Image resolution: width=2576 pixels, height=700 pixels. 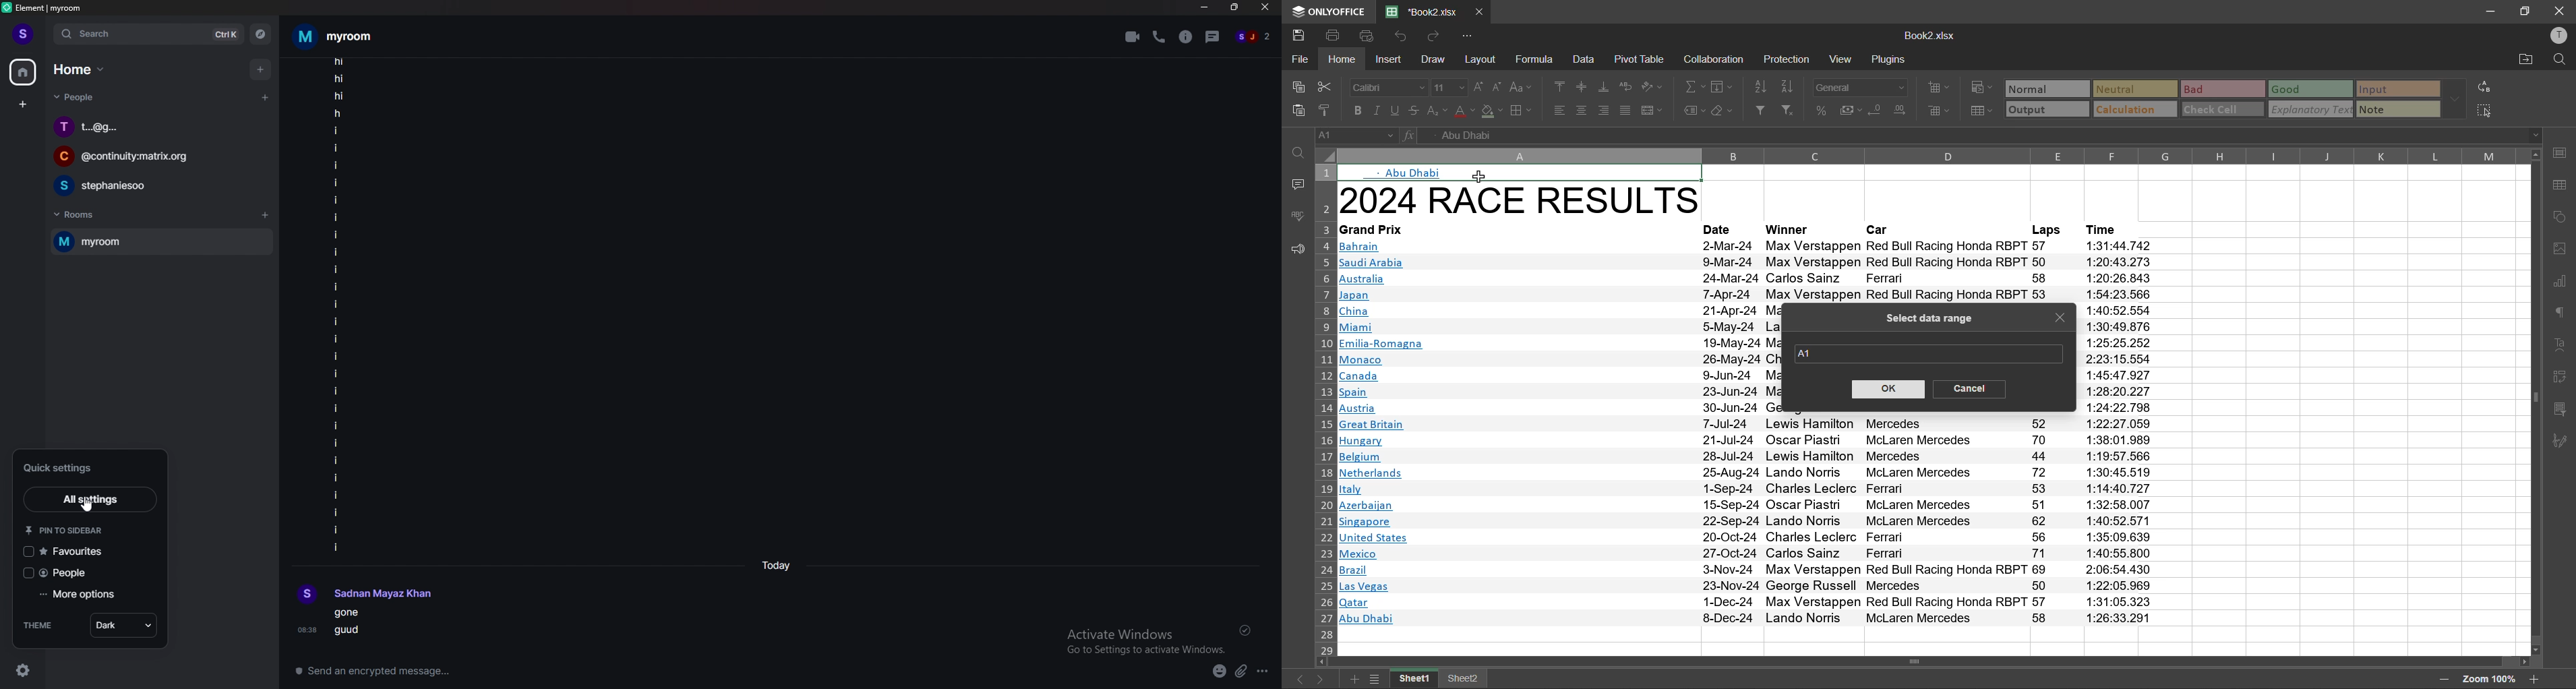 What do you see at coordinates (1334, 35) in the screenshot?
I see `print` at bounding box center [1334, 35].